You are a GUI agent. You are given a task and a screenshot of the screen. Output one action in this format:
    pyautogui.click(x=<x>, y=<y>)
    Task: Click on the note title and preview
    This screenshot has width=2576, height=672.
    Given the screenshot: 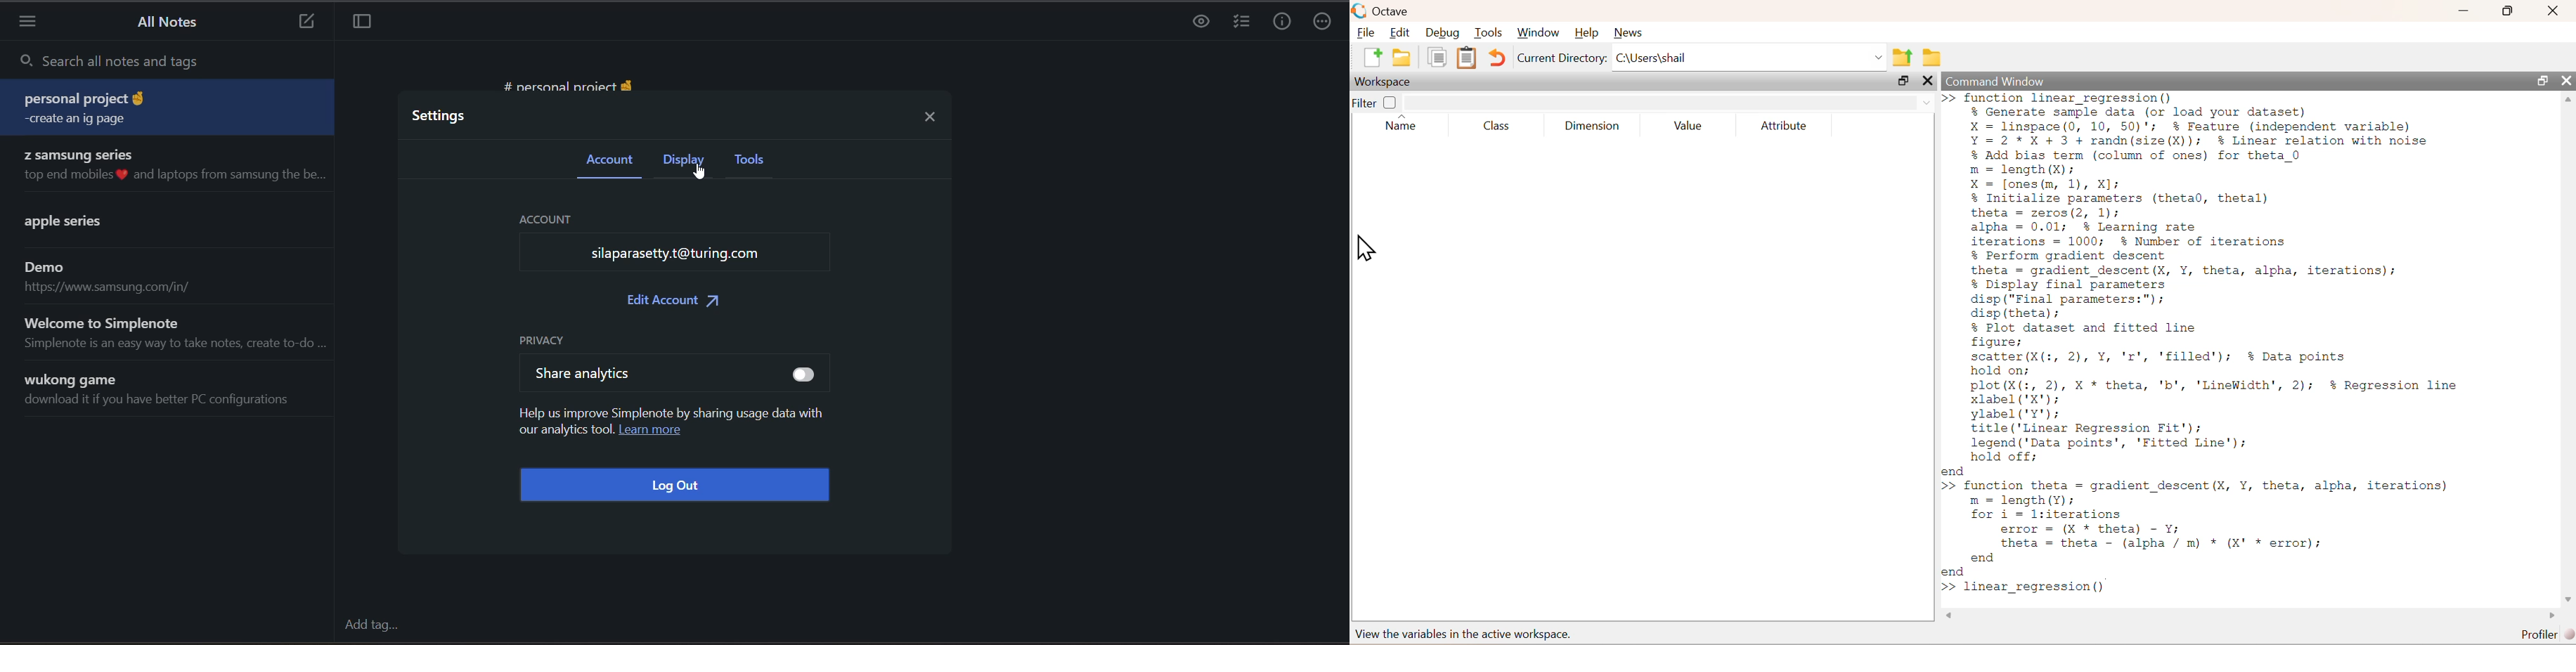 What is the action you would take?
    pyautogui.click(x=171, y=166)
    